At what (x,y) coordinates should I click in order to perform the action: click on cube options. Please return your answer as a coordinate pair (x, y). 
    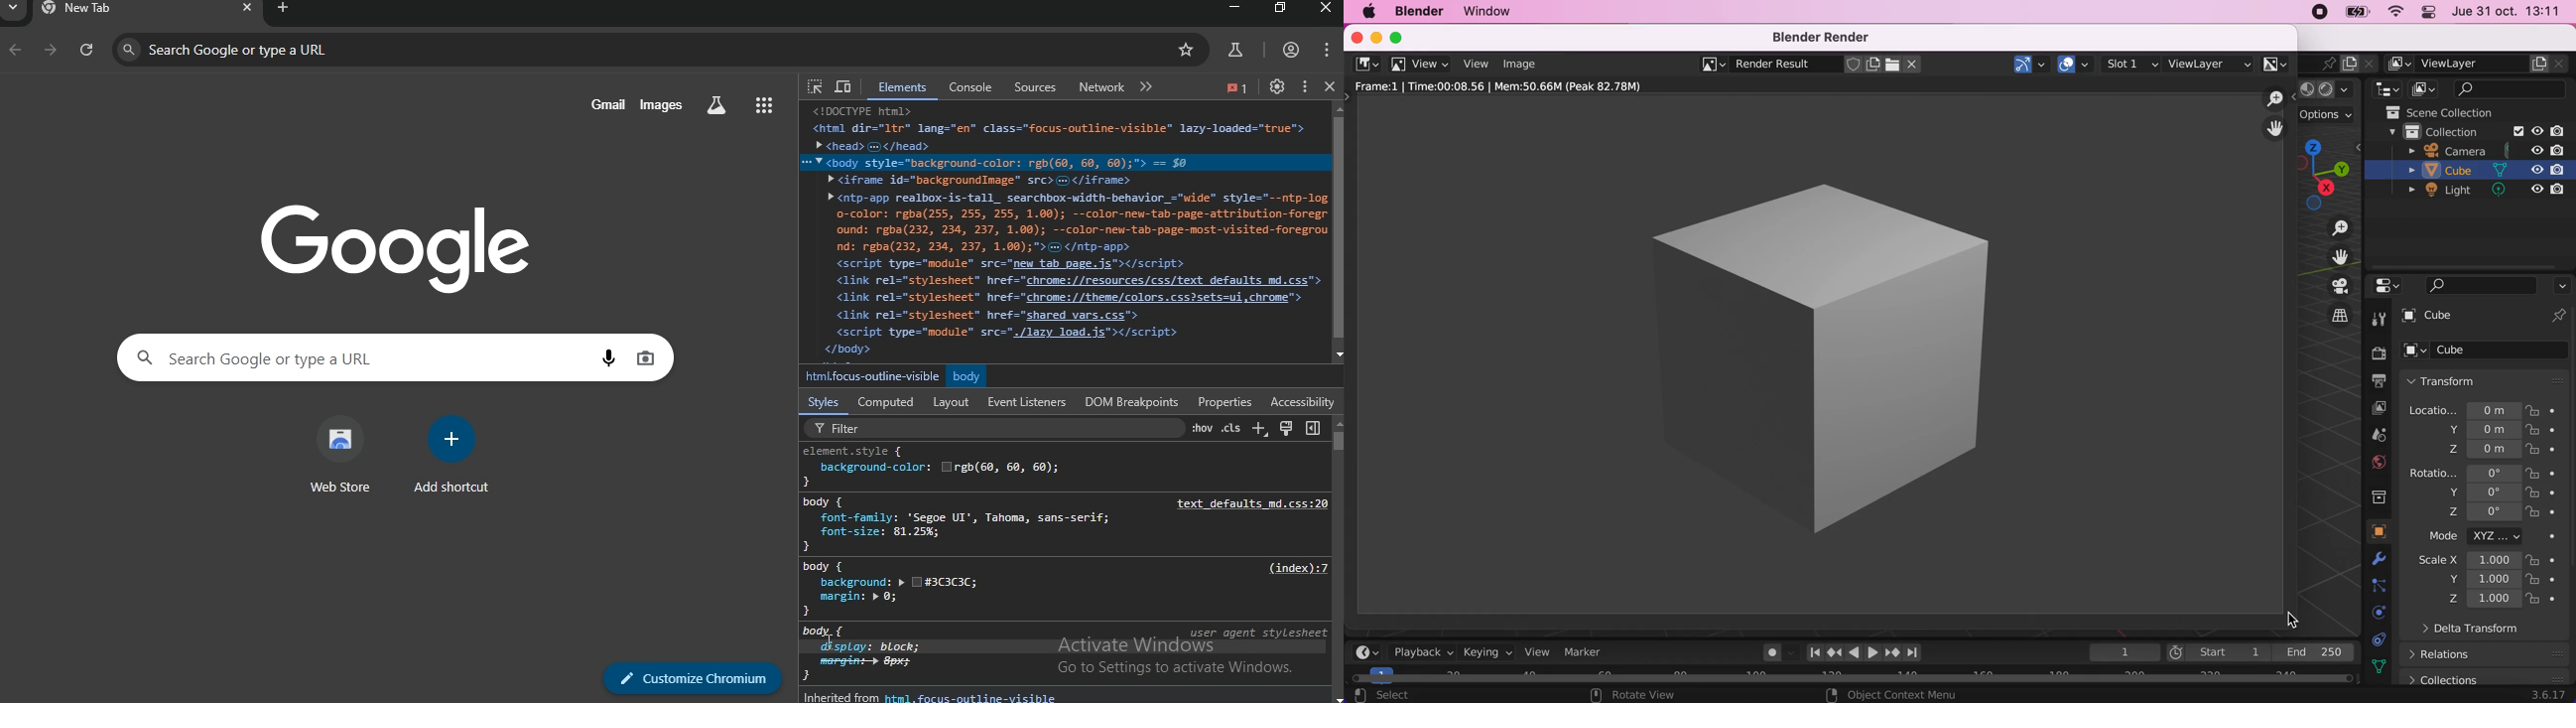
    Looking at the image, I should click on (2490, 351).